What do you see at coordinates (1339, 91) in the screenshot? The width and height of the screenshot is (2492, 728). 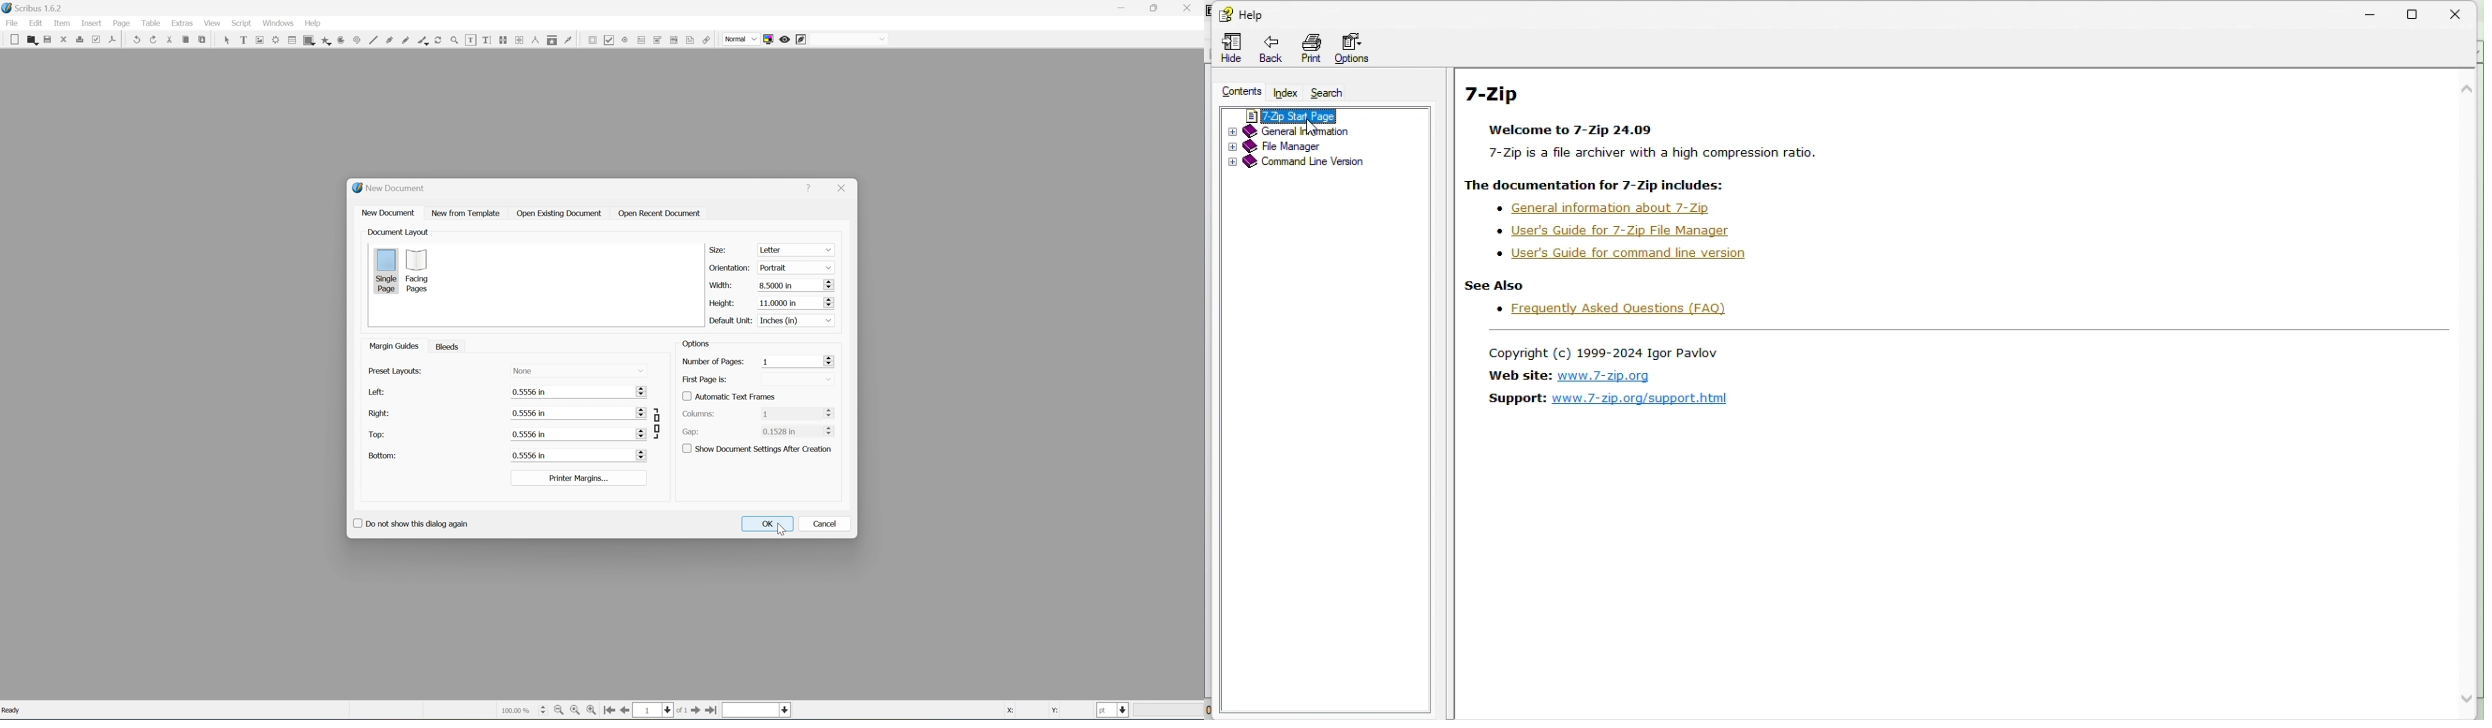 I see `Search` at bounding box center [1339, 91].